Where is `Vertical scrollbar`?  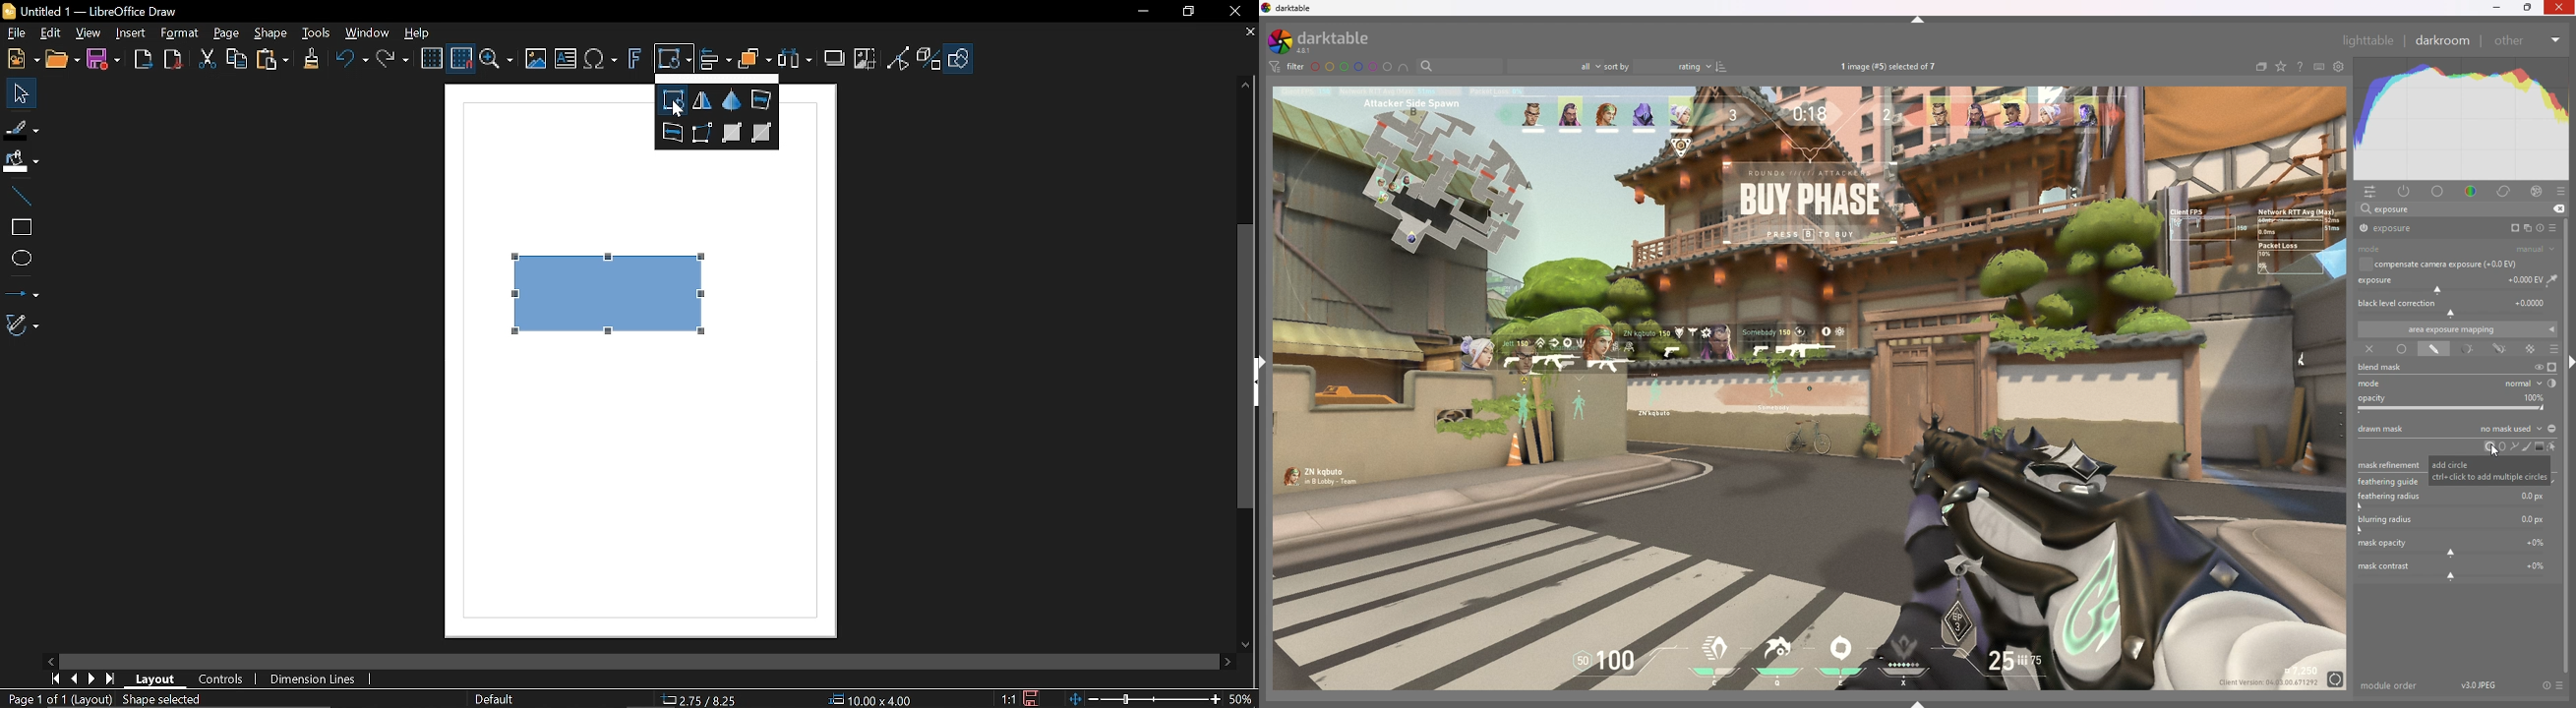 Vertical scrollbar is located at coordinates (1246, 366).